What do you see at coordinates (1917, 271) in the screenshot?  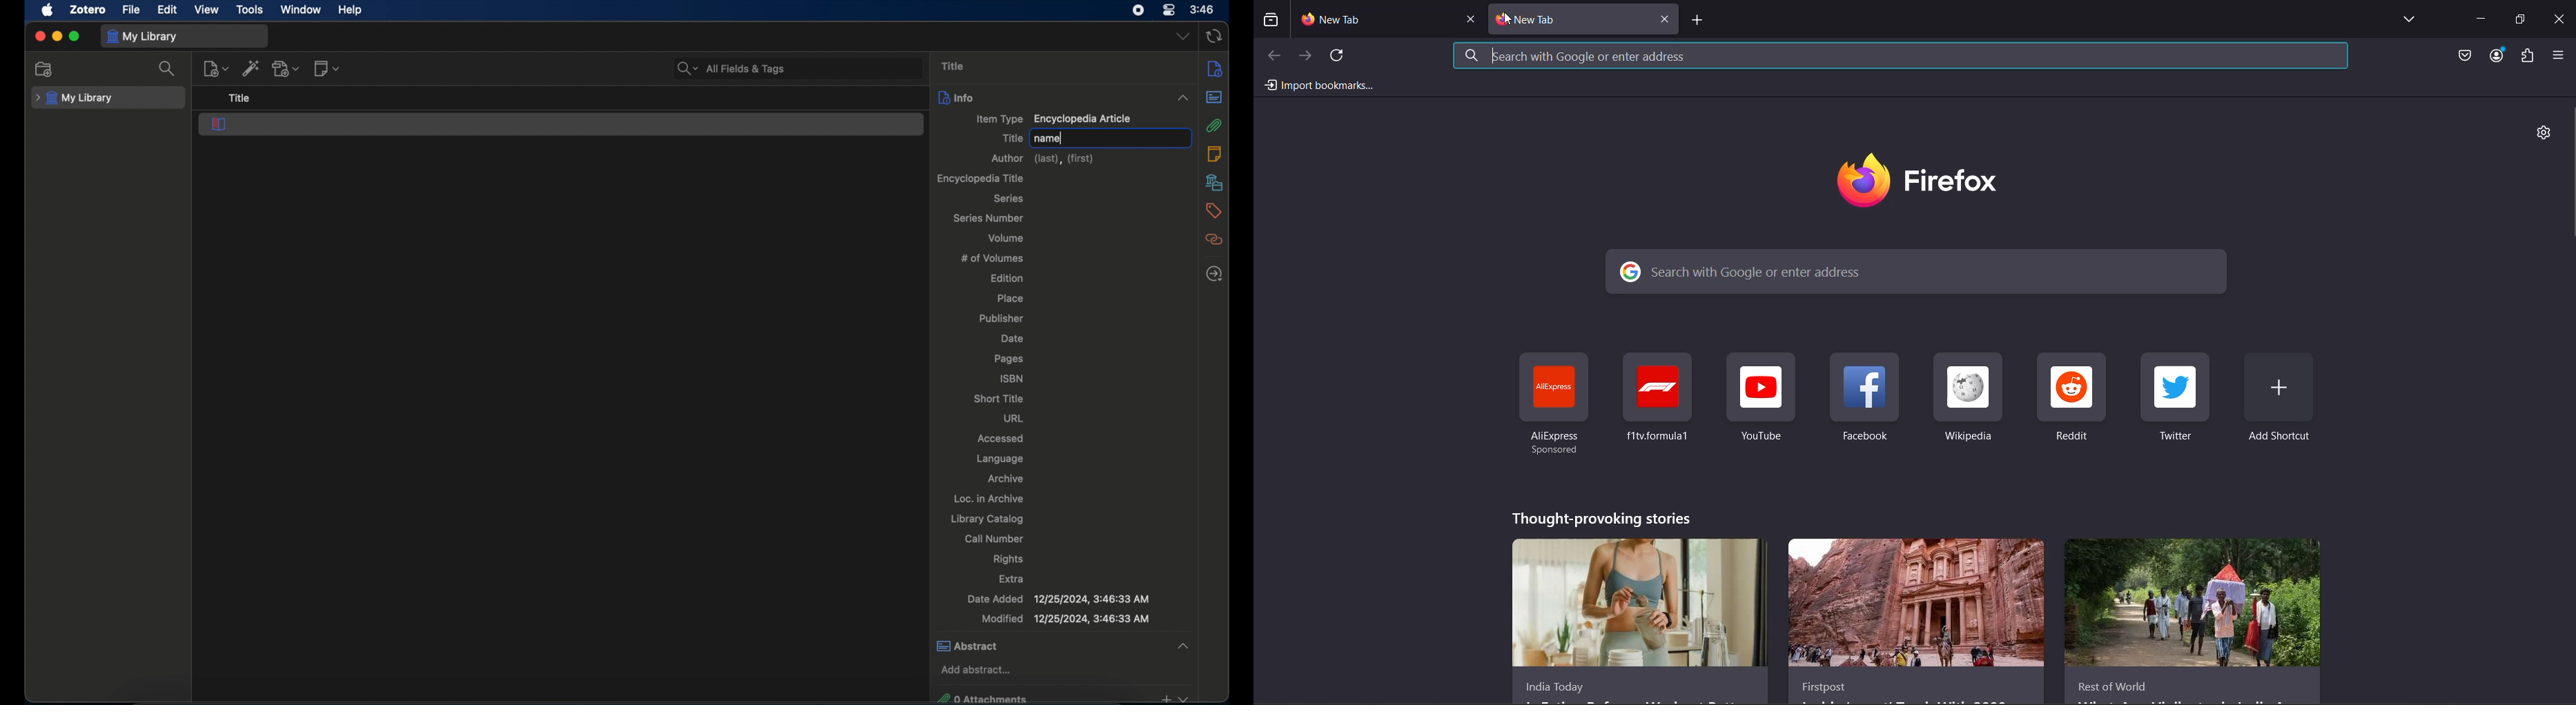 I see `search bar` at bounding box center [1917, 271].